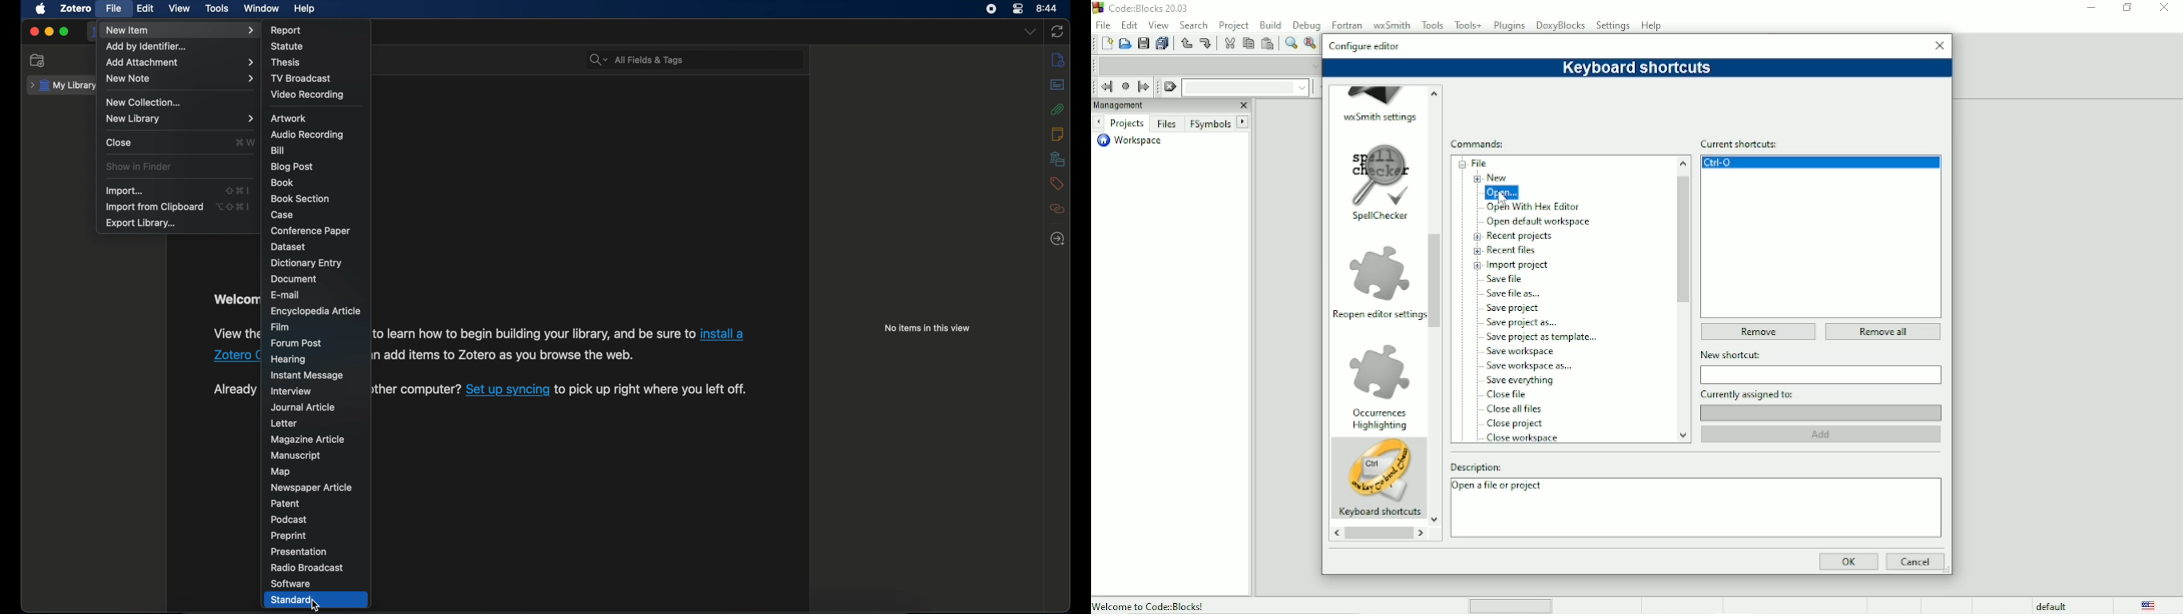 The width and height of the screenshot is (2184, 616). What do you see at coordinates (237, 189) in the screenshot?
I see `shortcut` at bounding box center [237, 189].